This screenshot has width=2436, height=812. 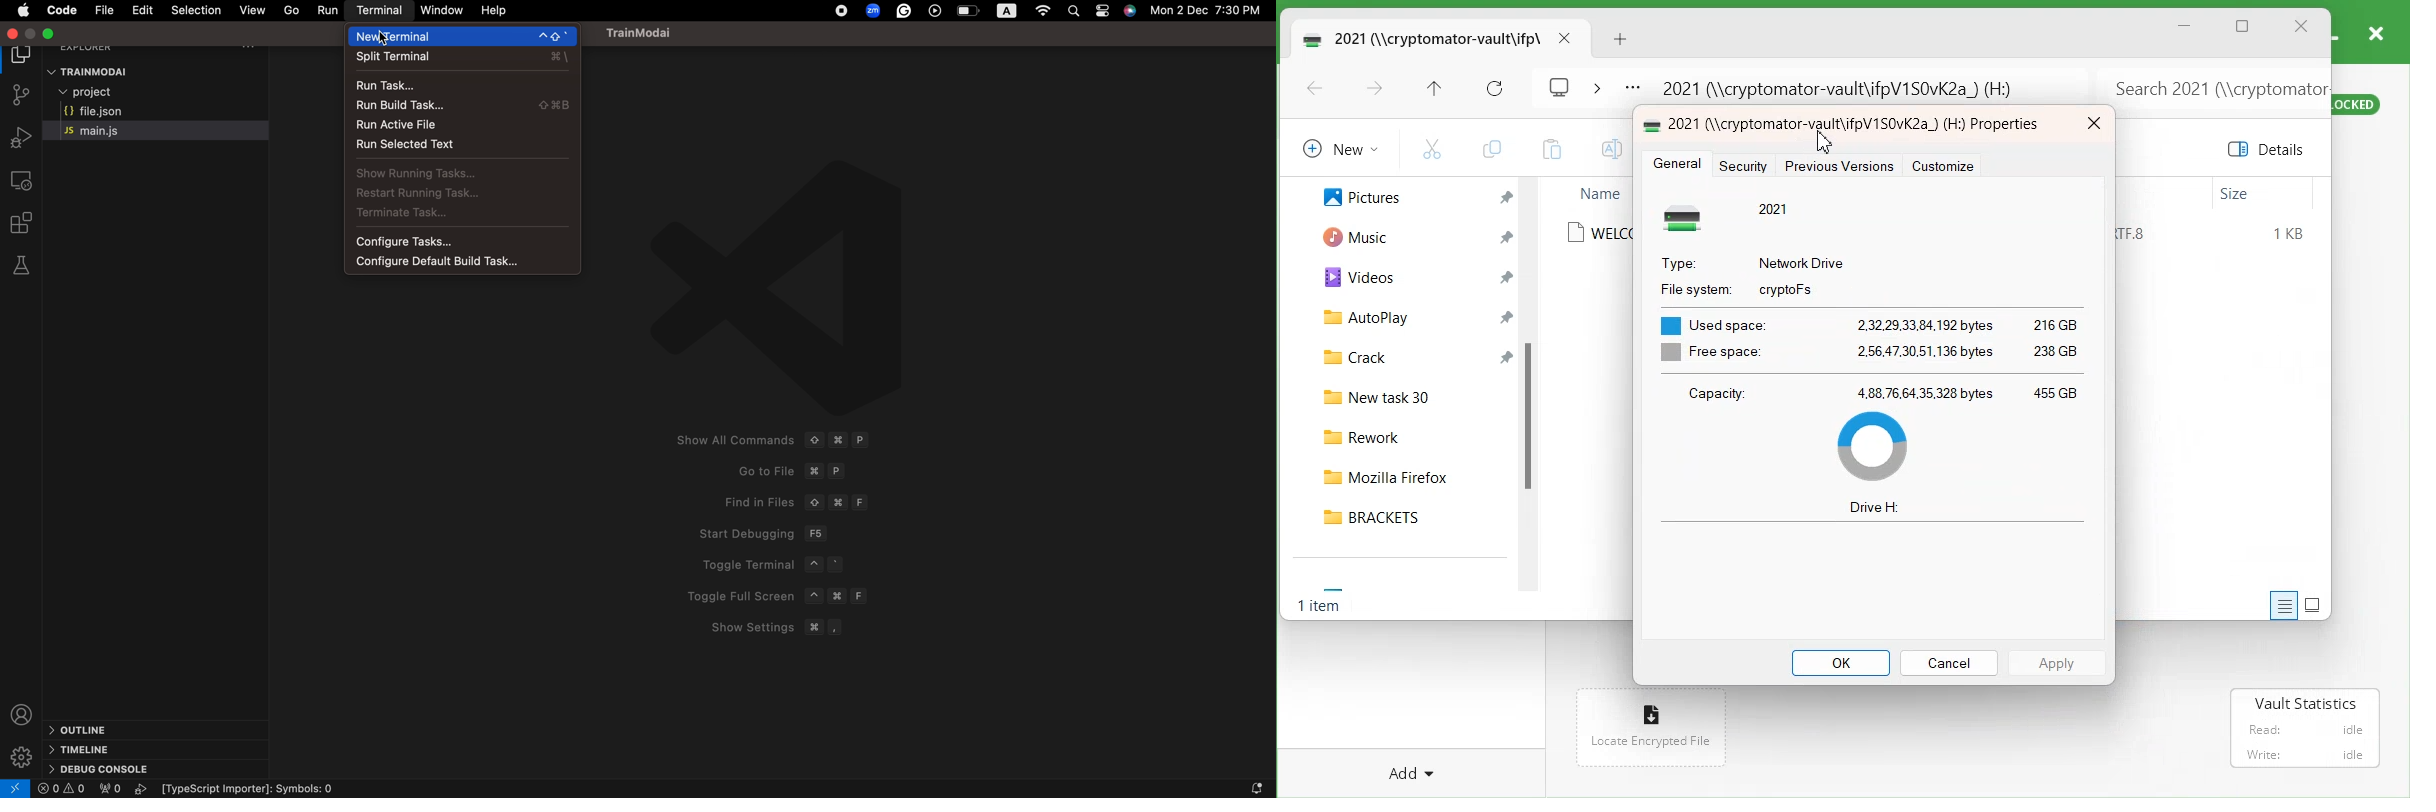 I want to click on Logo, so click(x=814, y=283).